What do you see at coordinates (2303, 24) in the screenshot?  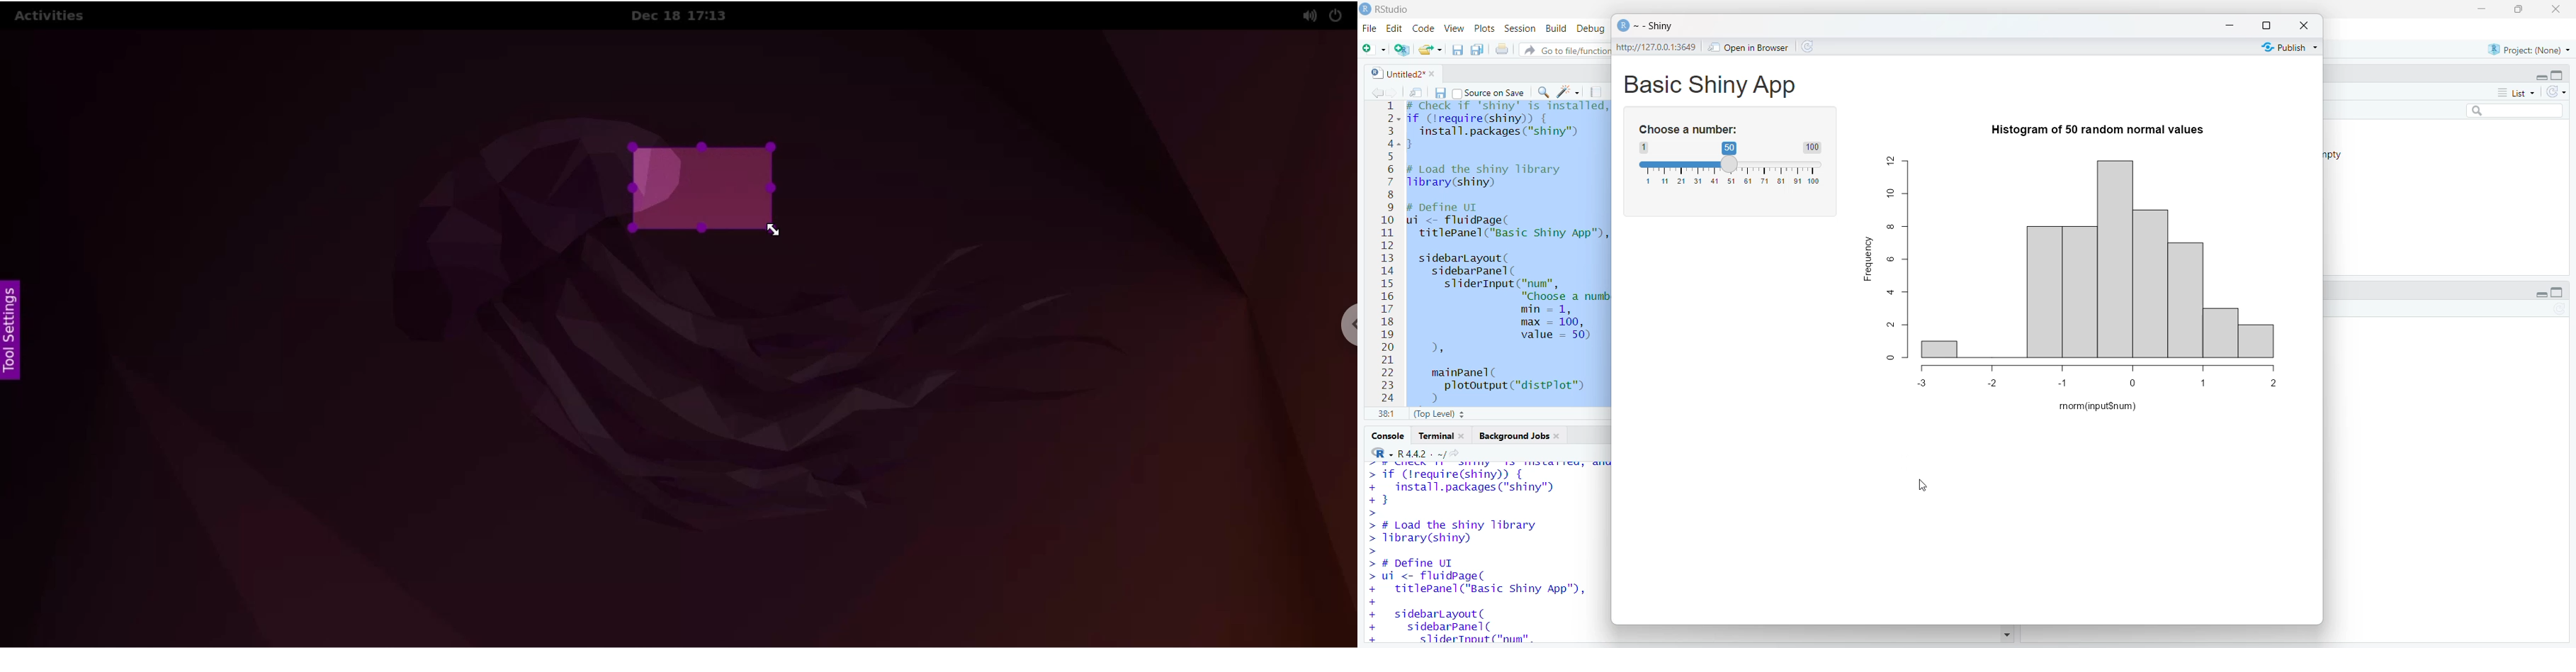 I see `close` at bounding box center [2303, 24].